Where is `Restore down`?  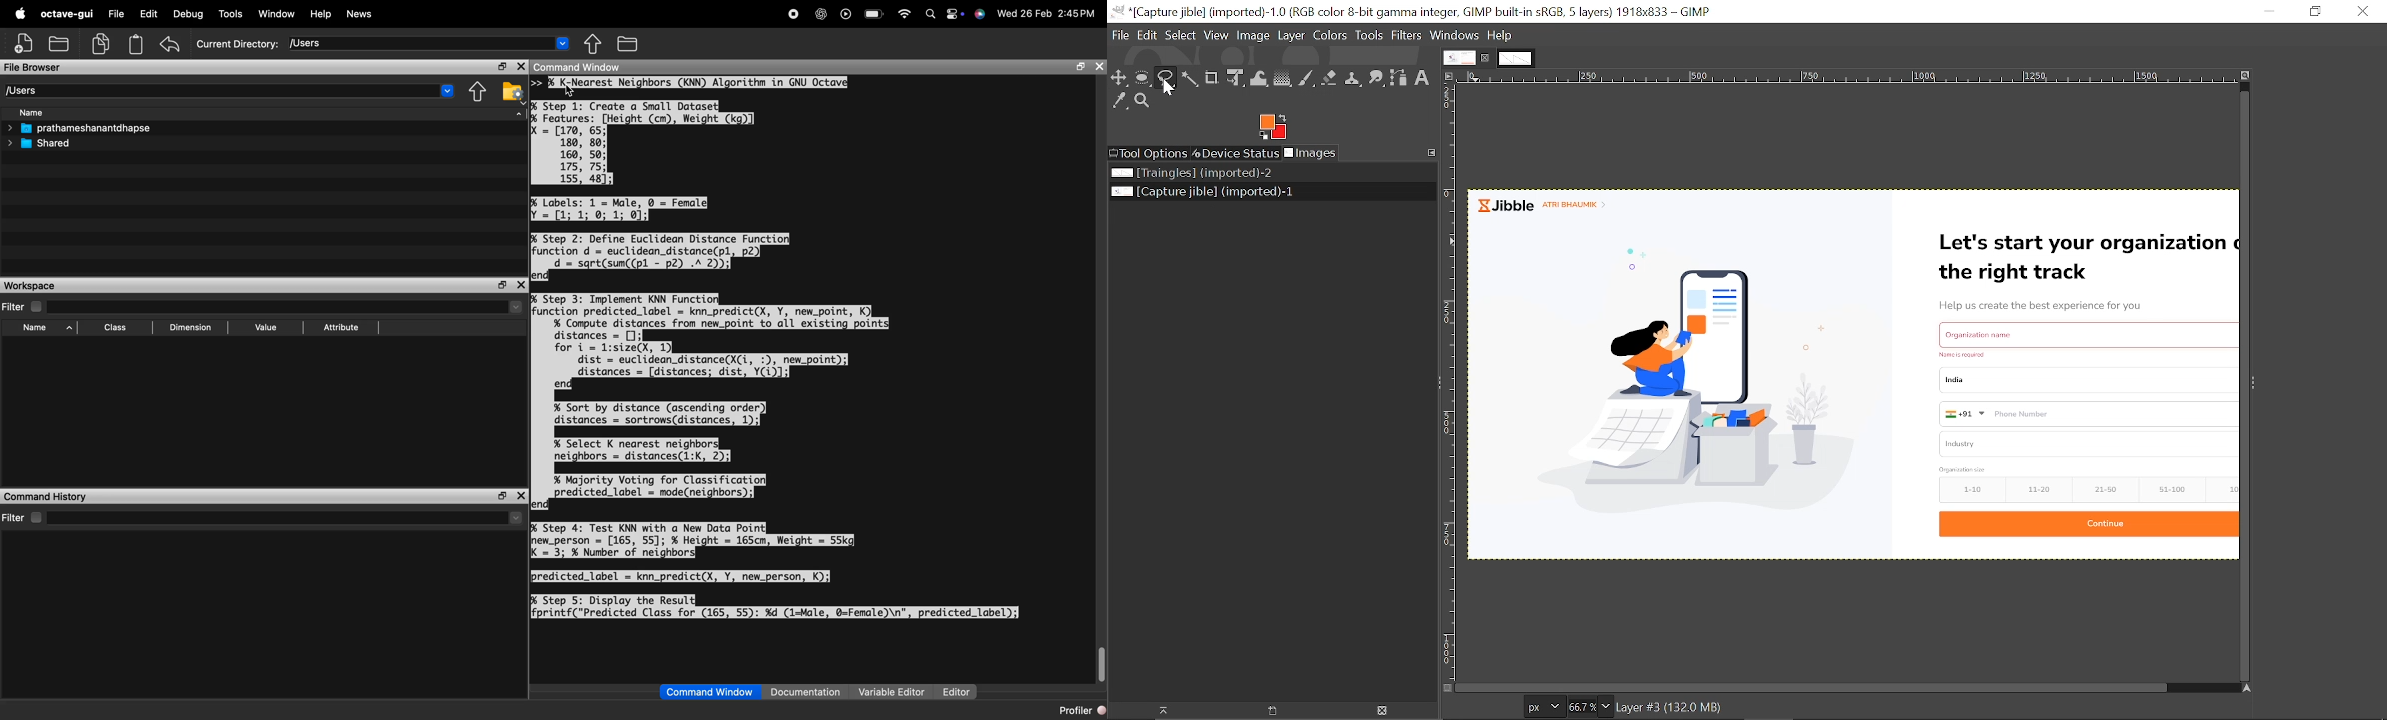
Restore down is located at coordinates (2314, 11).